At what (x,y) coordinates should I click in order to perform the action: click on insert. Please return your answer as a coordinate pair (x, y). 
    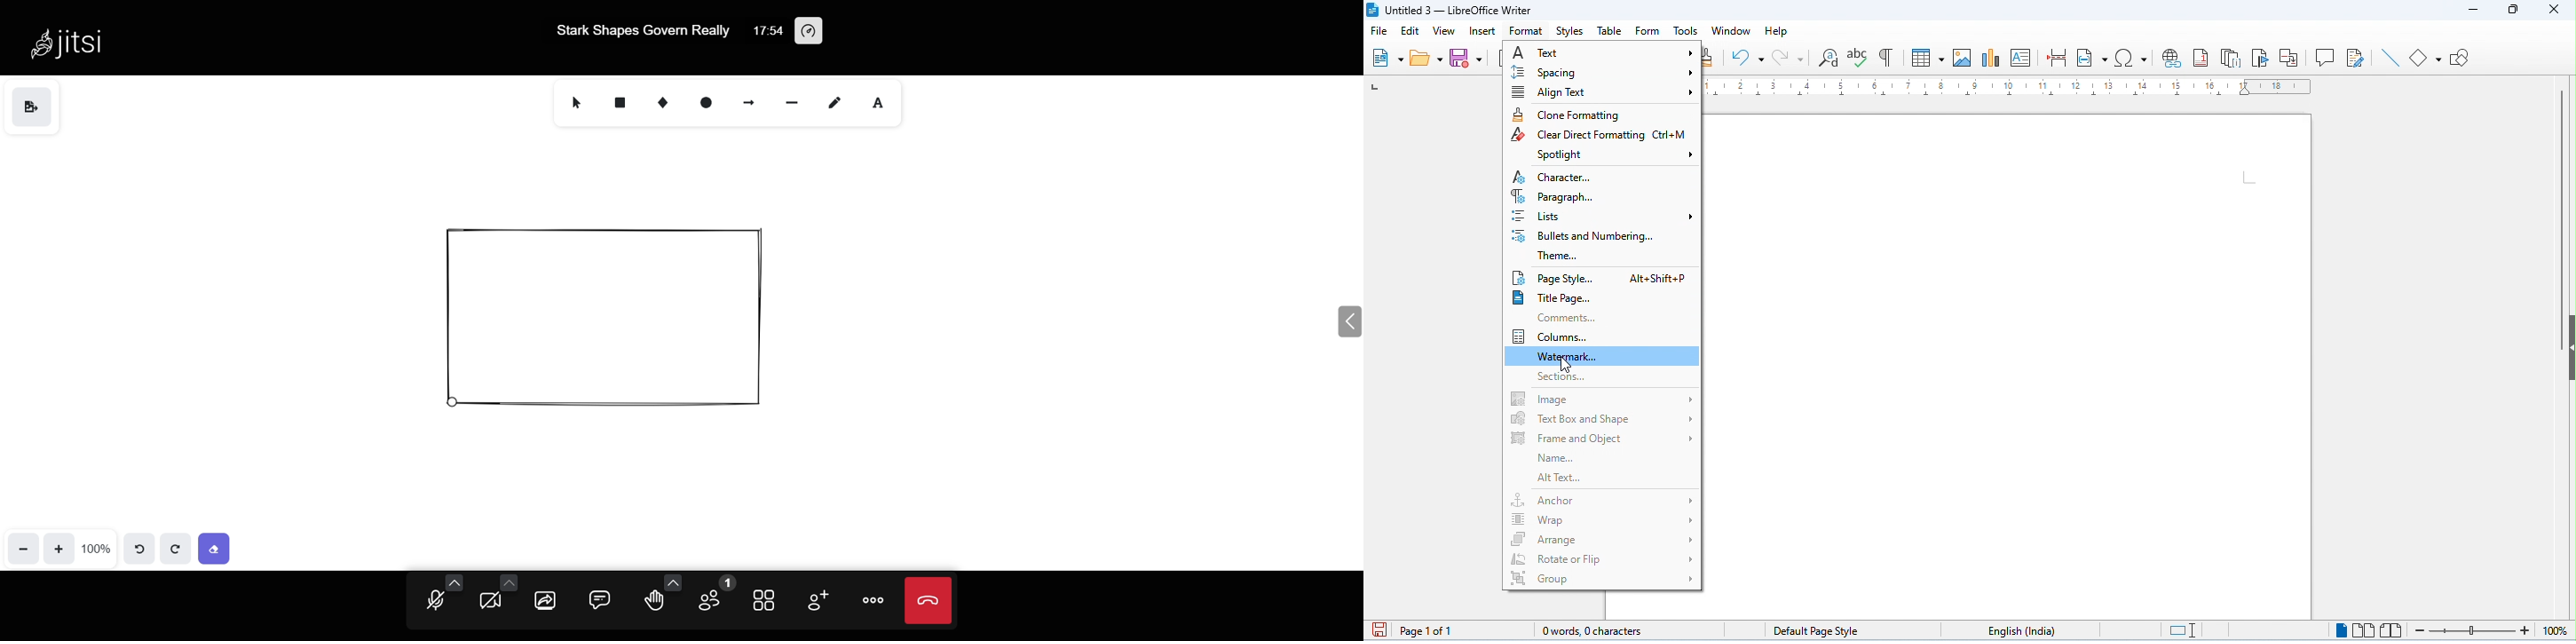
    Looking at the image, I should click on (1483, 32).